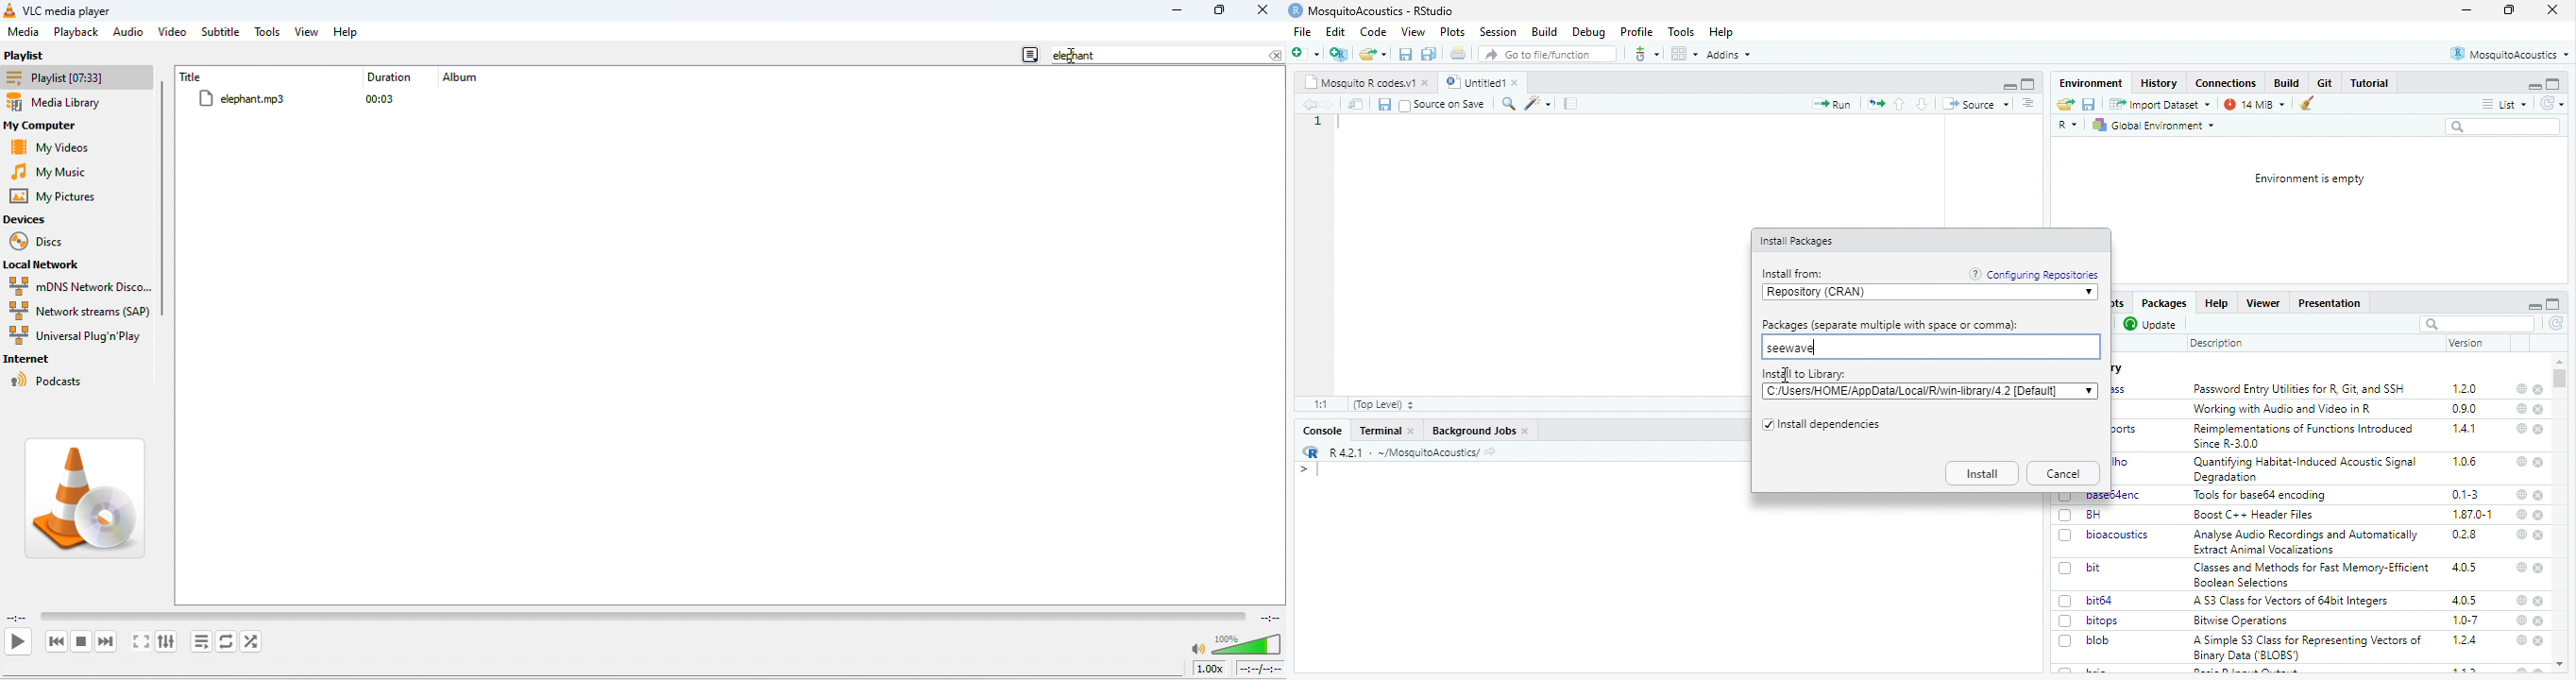 The image size is (2576, 700). I want to click on Presentation, so click(2330, 304).